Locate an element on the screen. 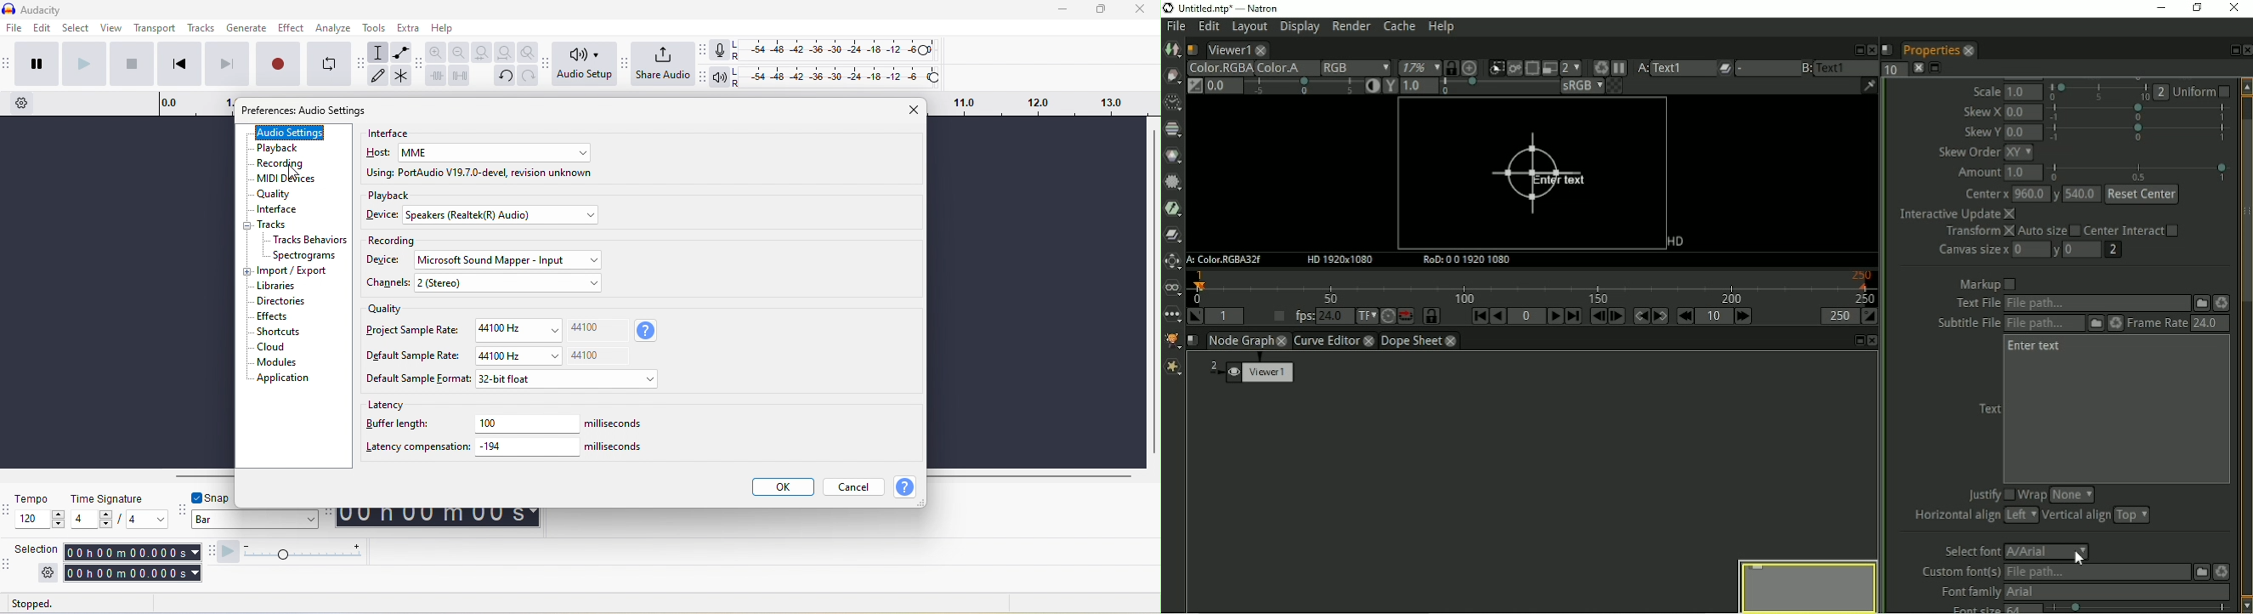 The image size is (2268, 616). audacity recording meter toolbar is located at coordinates (705, 54).